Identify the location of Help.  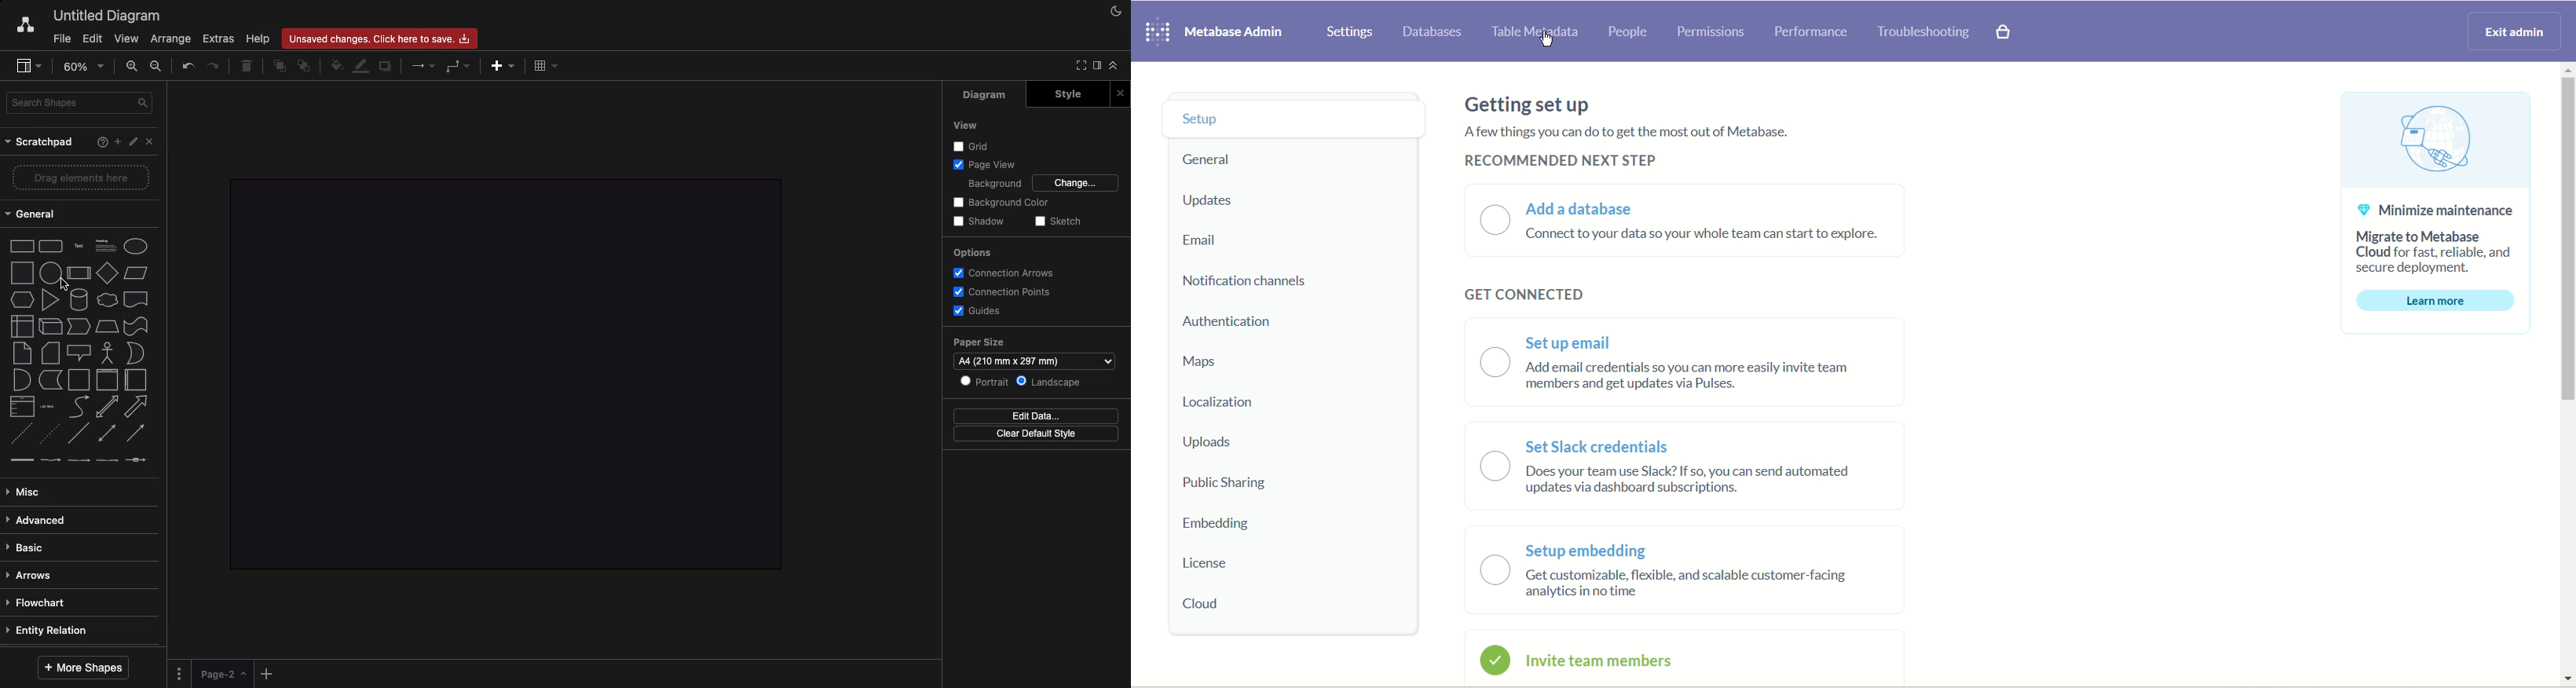
(260, 39).